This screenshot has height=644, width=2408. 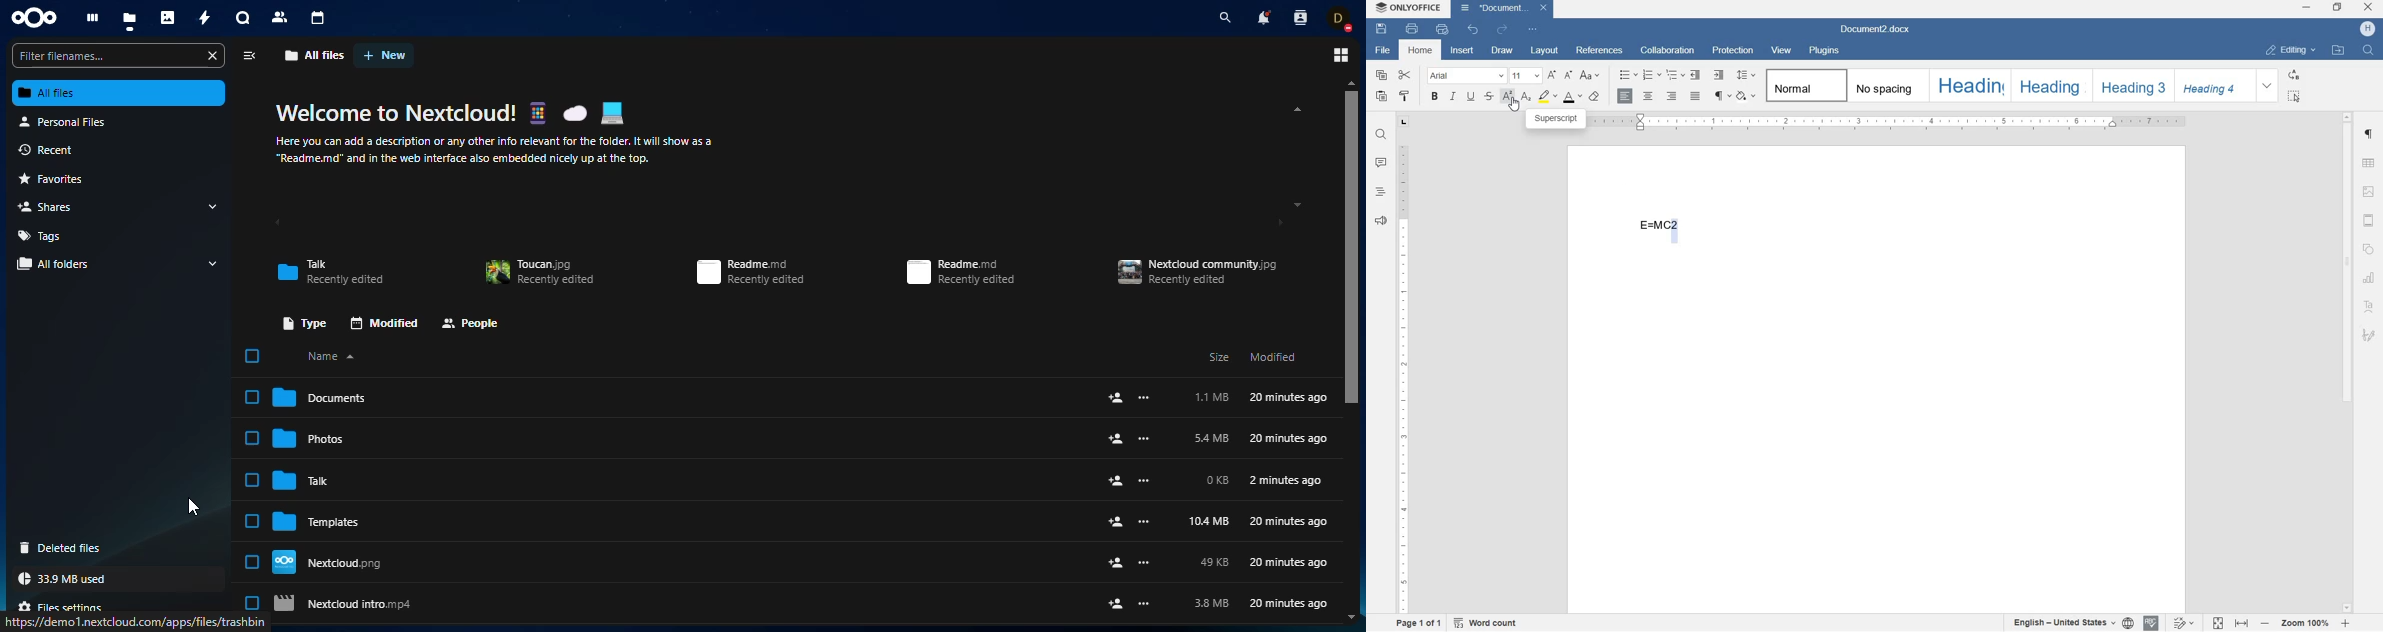 What do you see at coordinates (305, 322) in the screenshot?
I see `Type` at bounding box center [305, 322].